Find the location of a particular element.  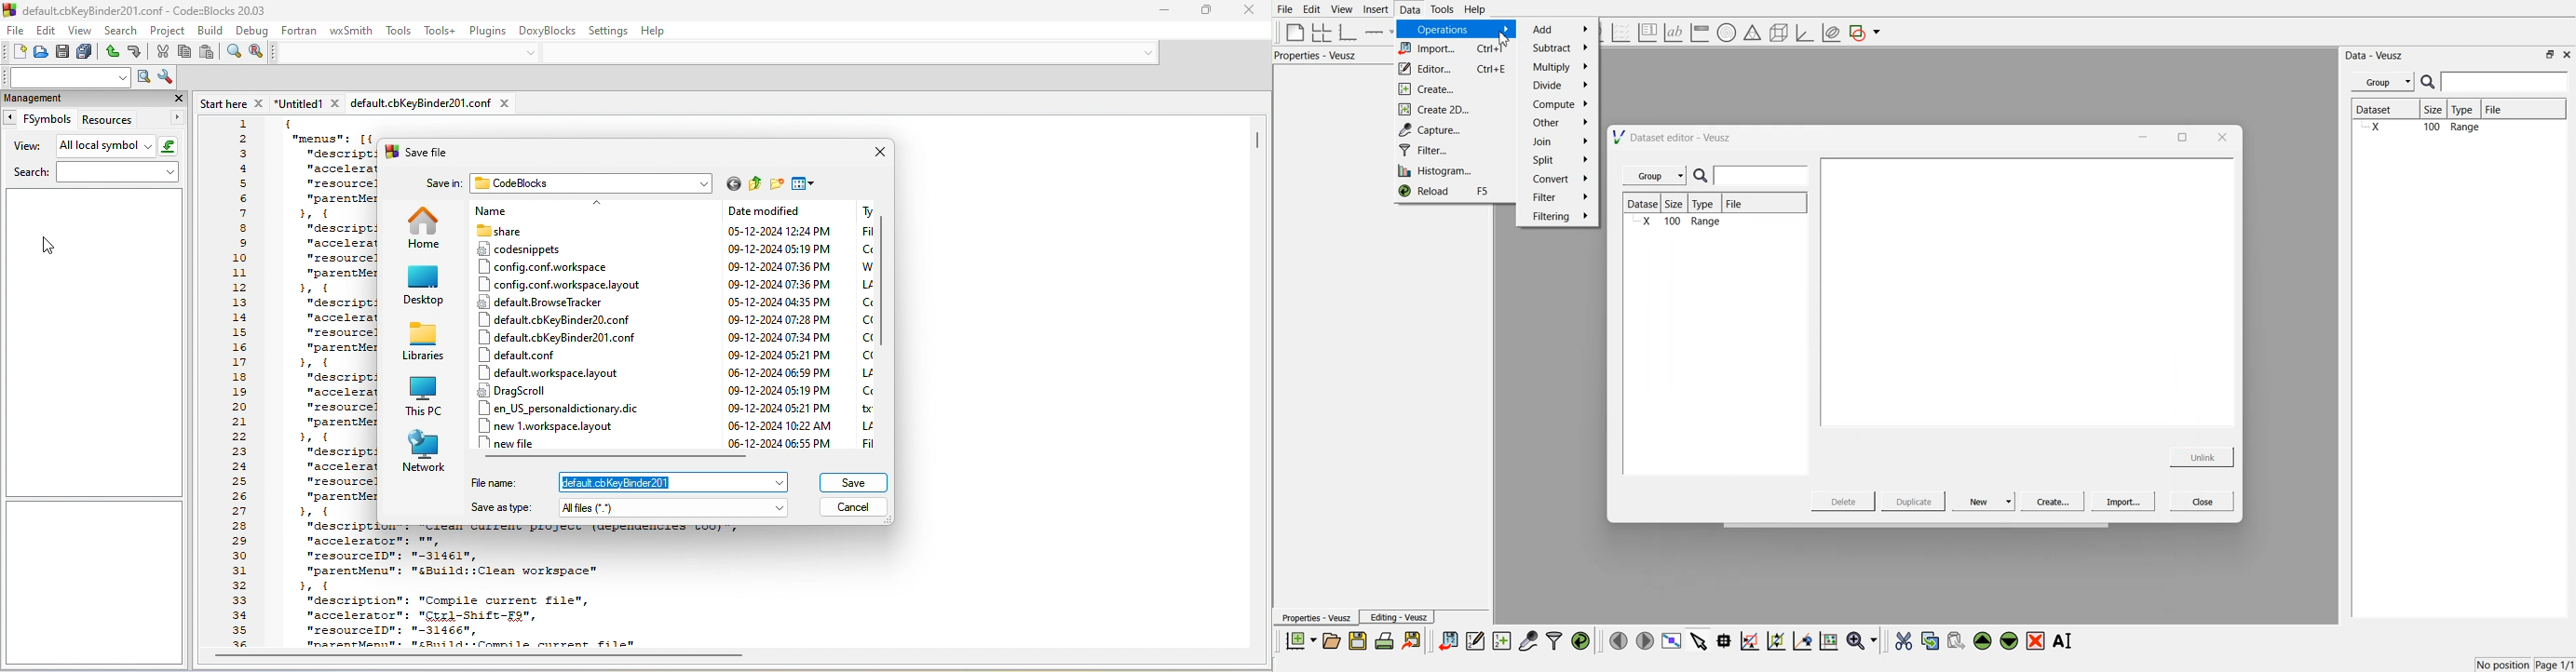

Delete is located at coordinates (1845, 500).